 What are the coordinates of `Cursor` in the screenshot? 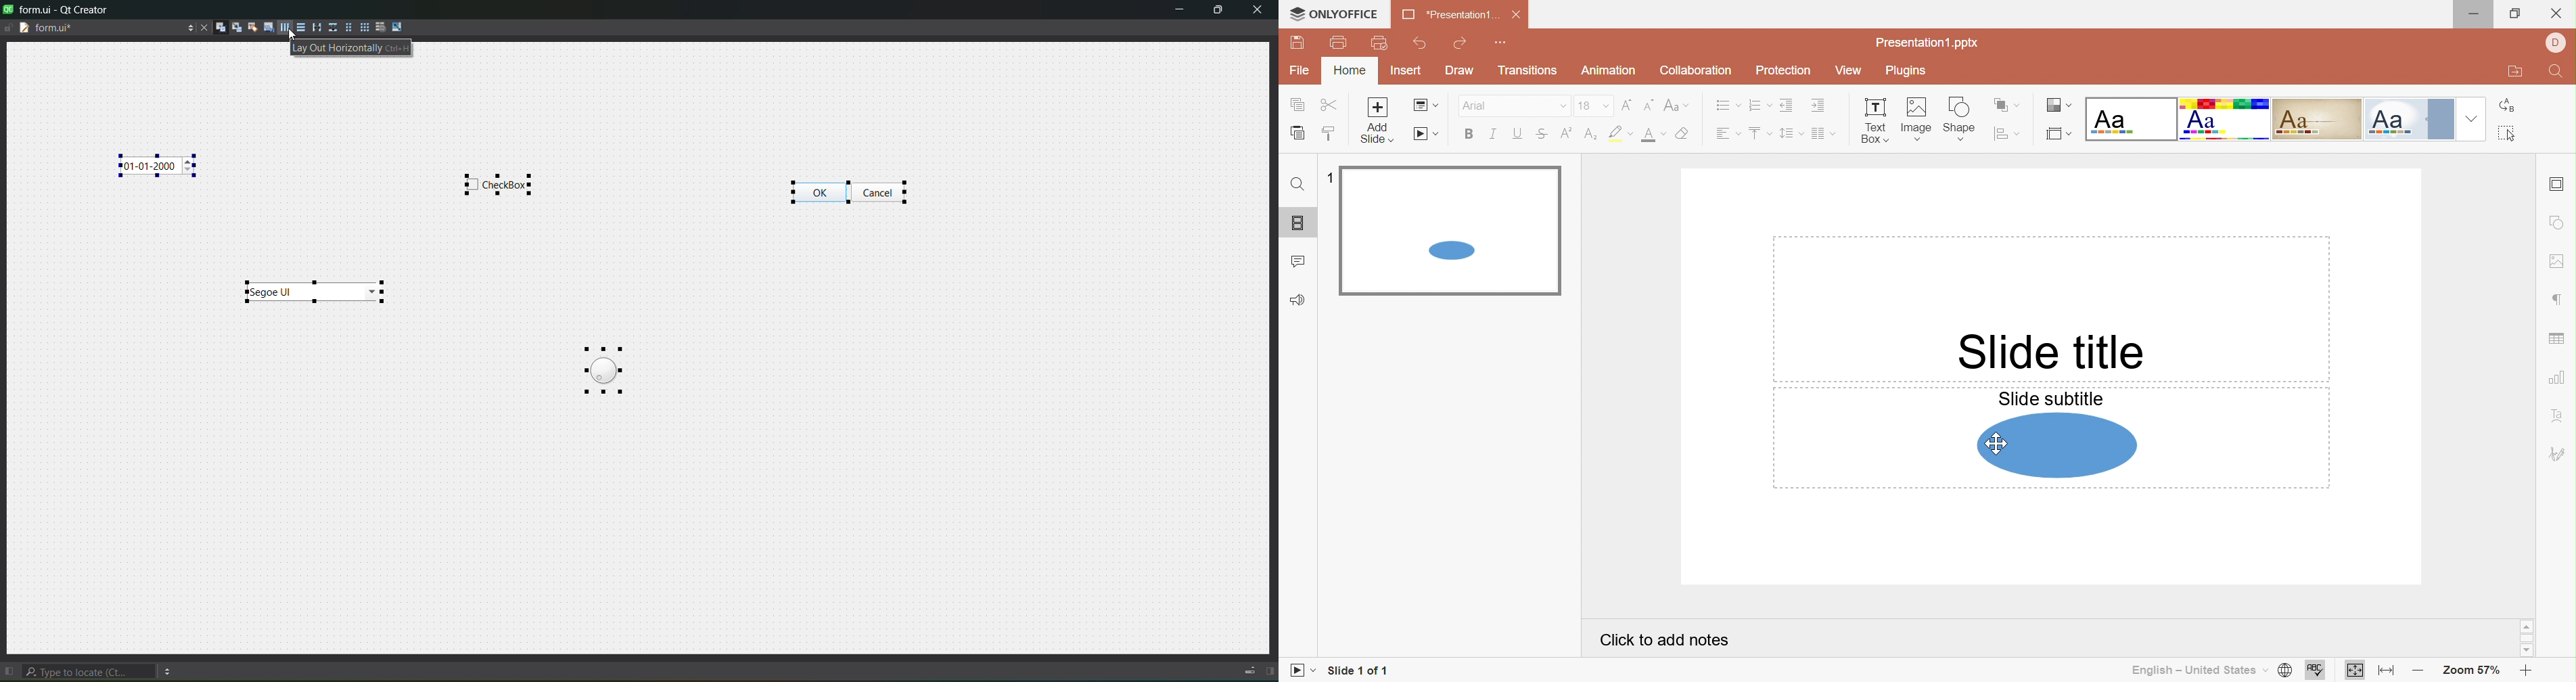 It's located at (1996, 447).